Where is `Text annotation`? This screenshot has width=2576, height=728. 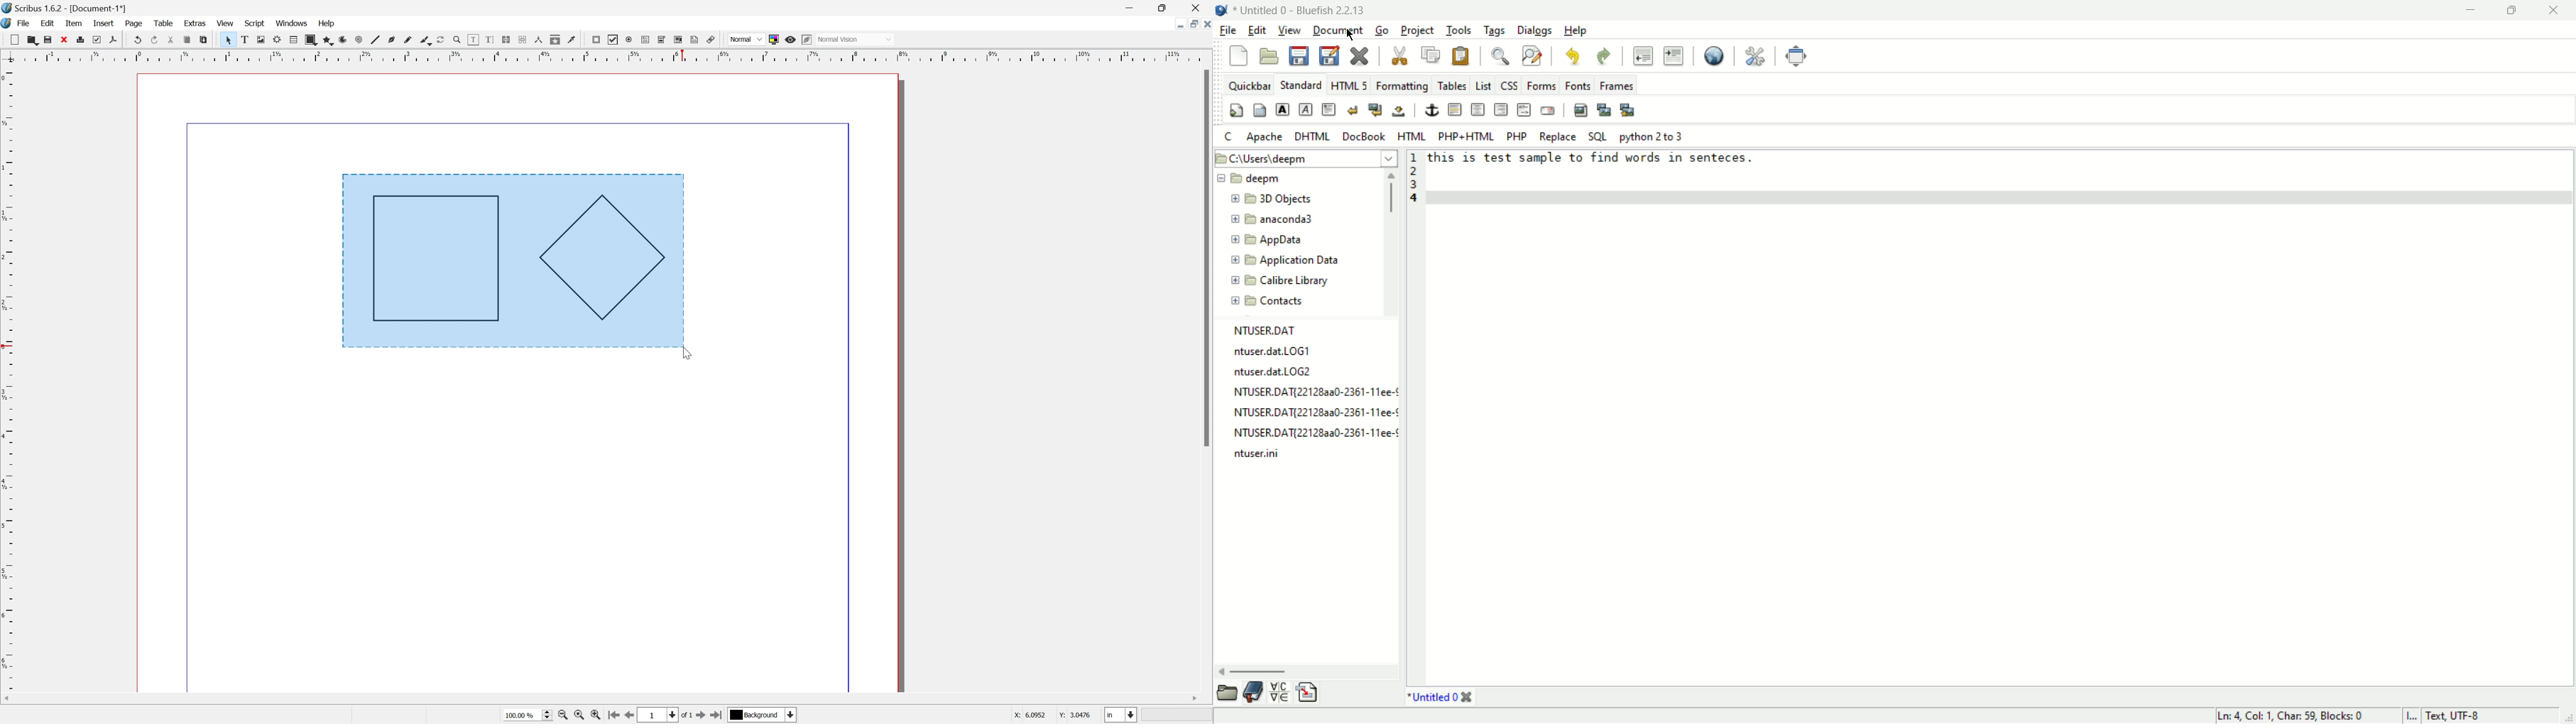
Text annotation is located at coordinates (694, 40).